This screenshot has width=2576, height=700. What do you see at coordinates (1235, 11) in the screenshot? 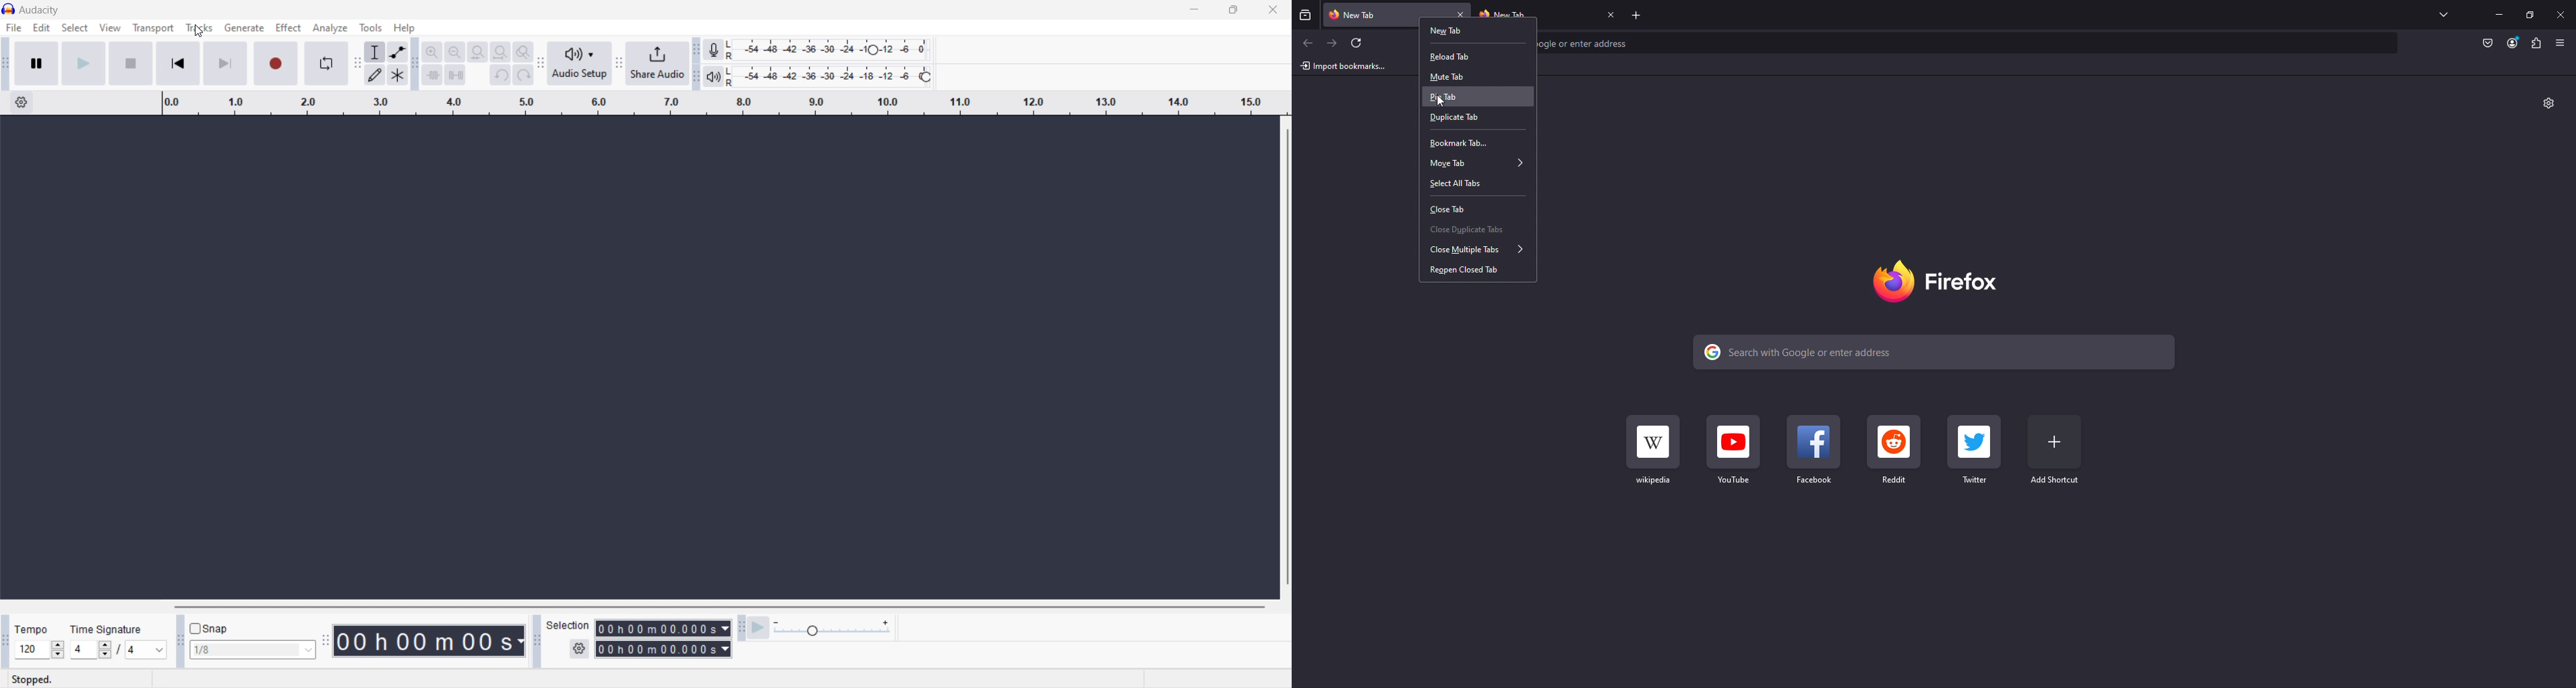
I see `Maximize` at bounding box center [1235, 11].